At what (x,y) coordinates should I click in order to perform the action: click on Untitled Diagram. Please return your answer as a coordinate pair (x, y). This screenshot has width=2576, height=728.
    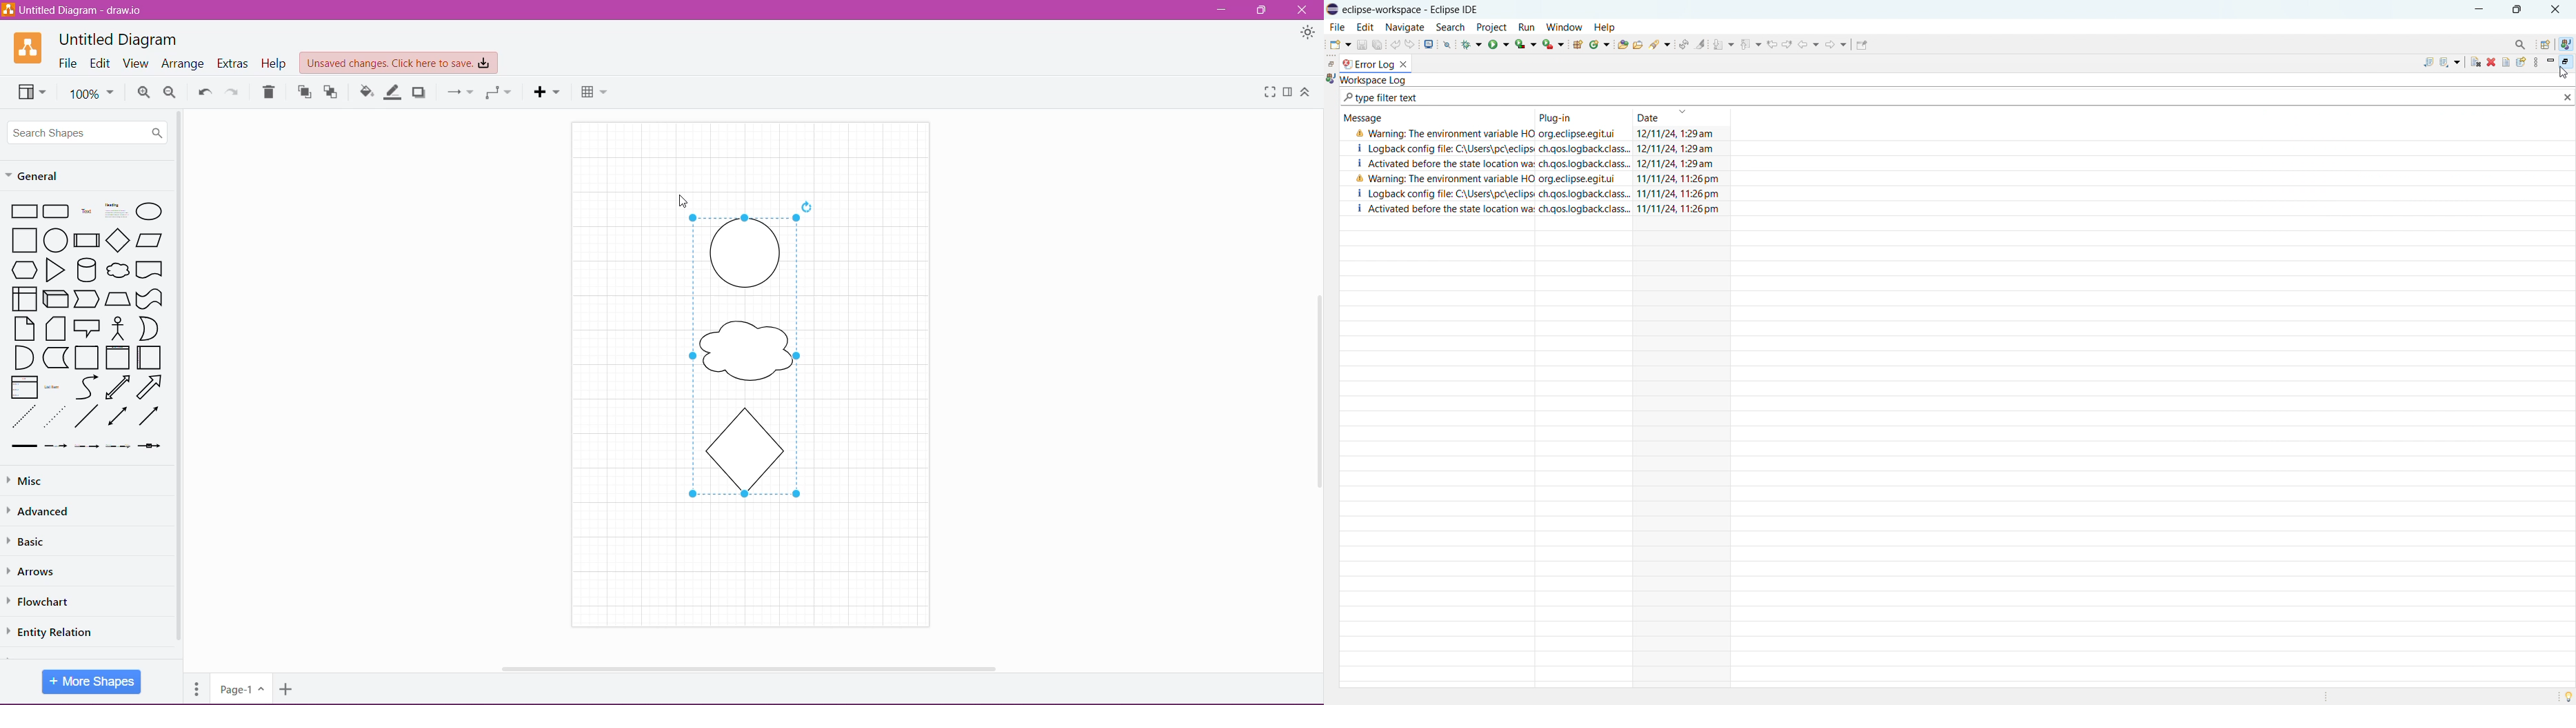
    Looking at the image, I should click on (118, 39).